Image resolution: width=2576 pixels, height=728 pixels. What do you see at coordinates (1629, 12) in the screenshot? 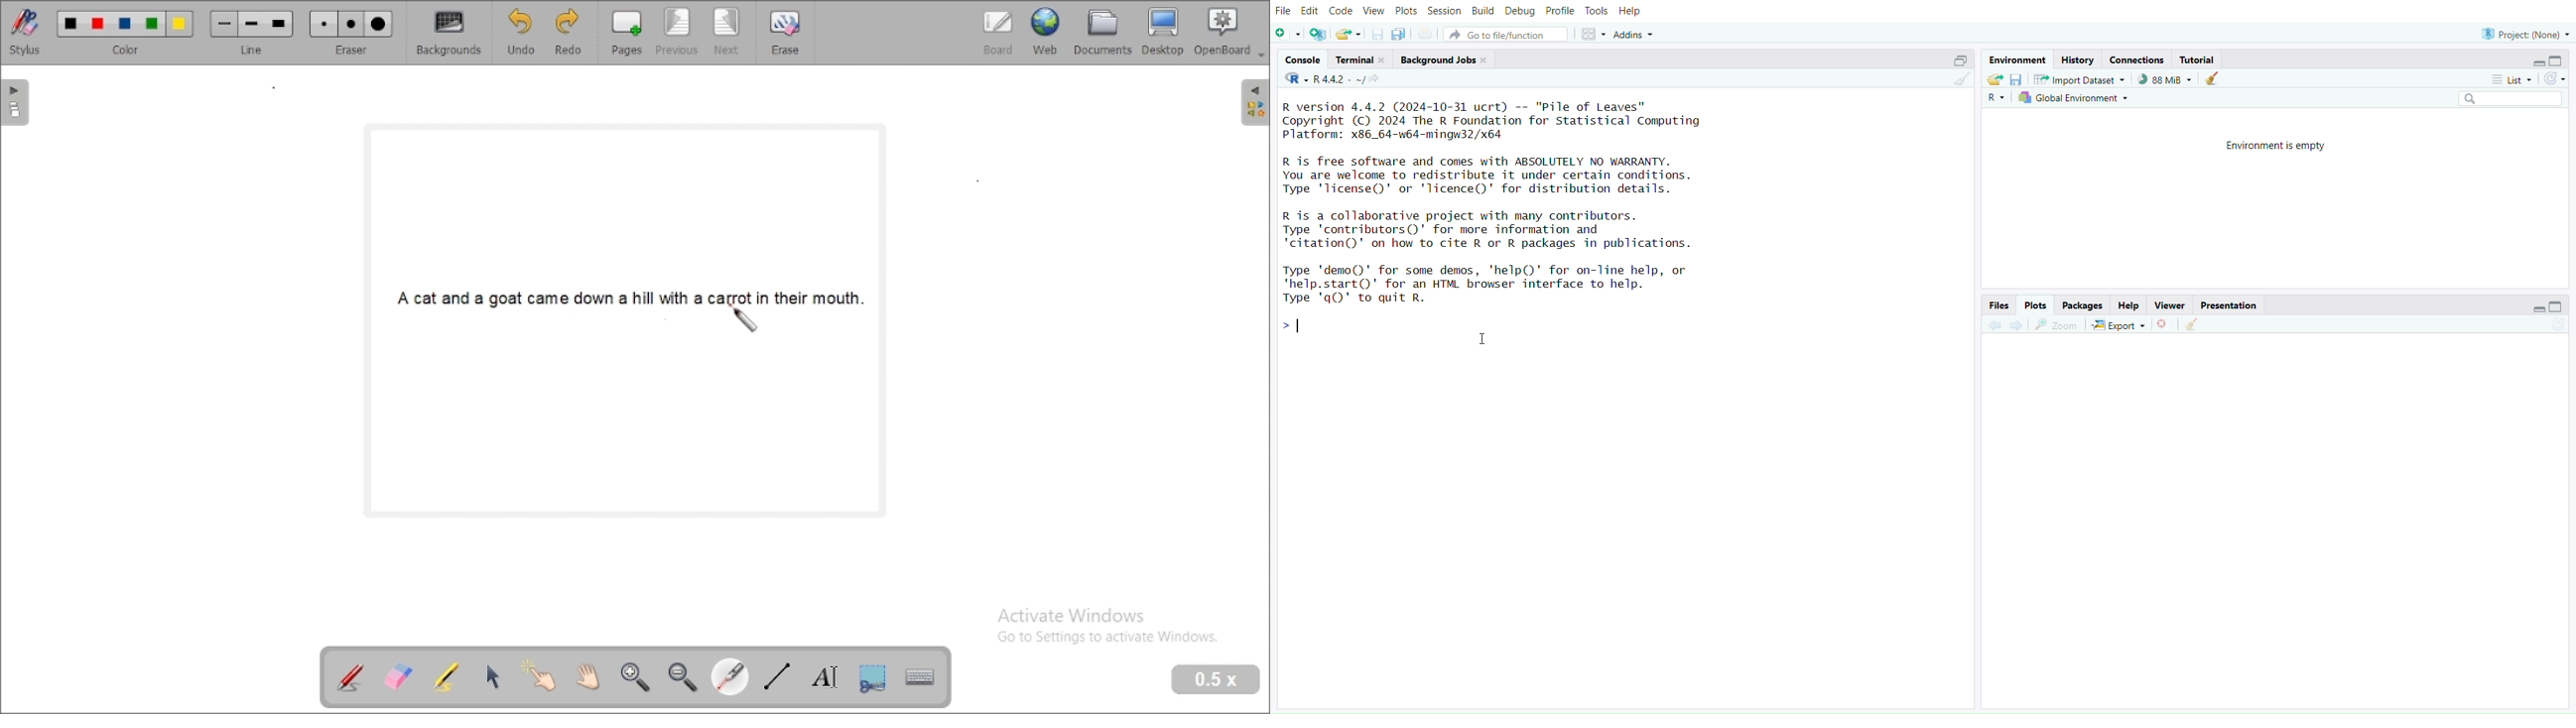
I see `help` at bounding box center [1629, 12].